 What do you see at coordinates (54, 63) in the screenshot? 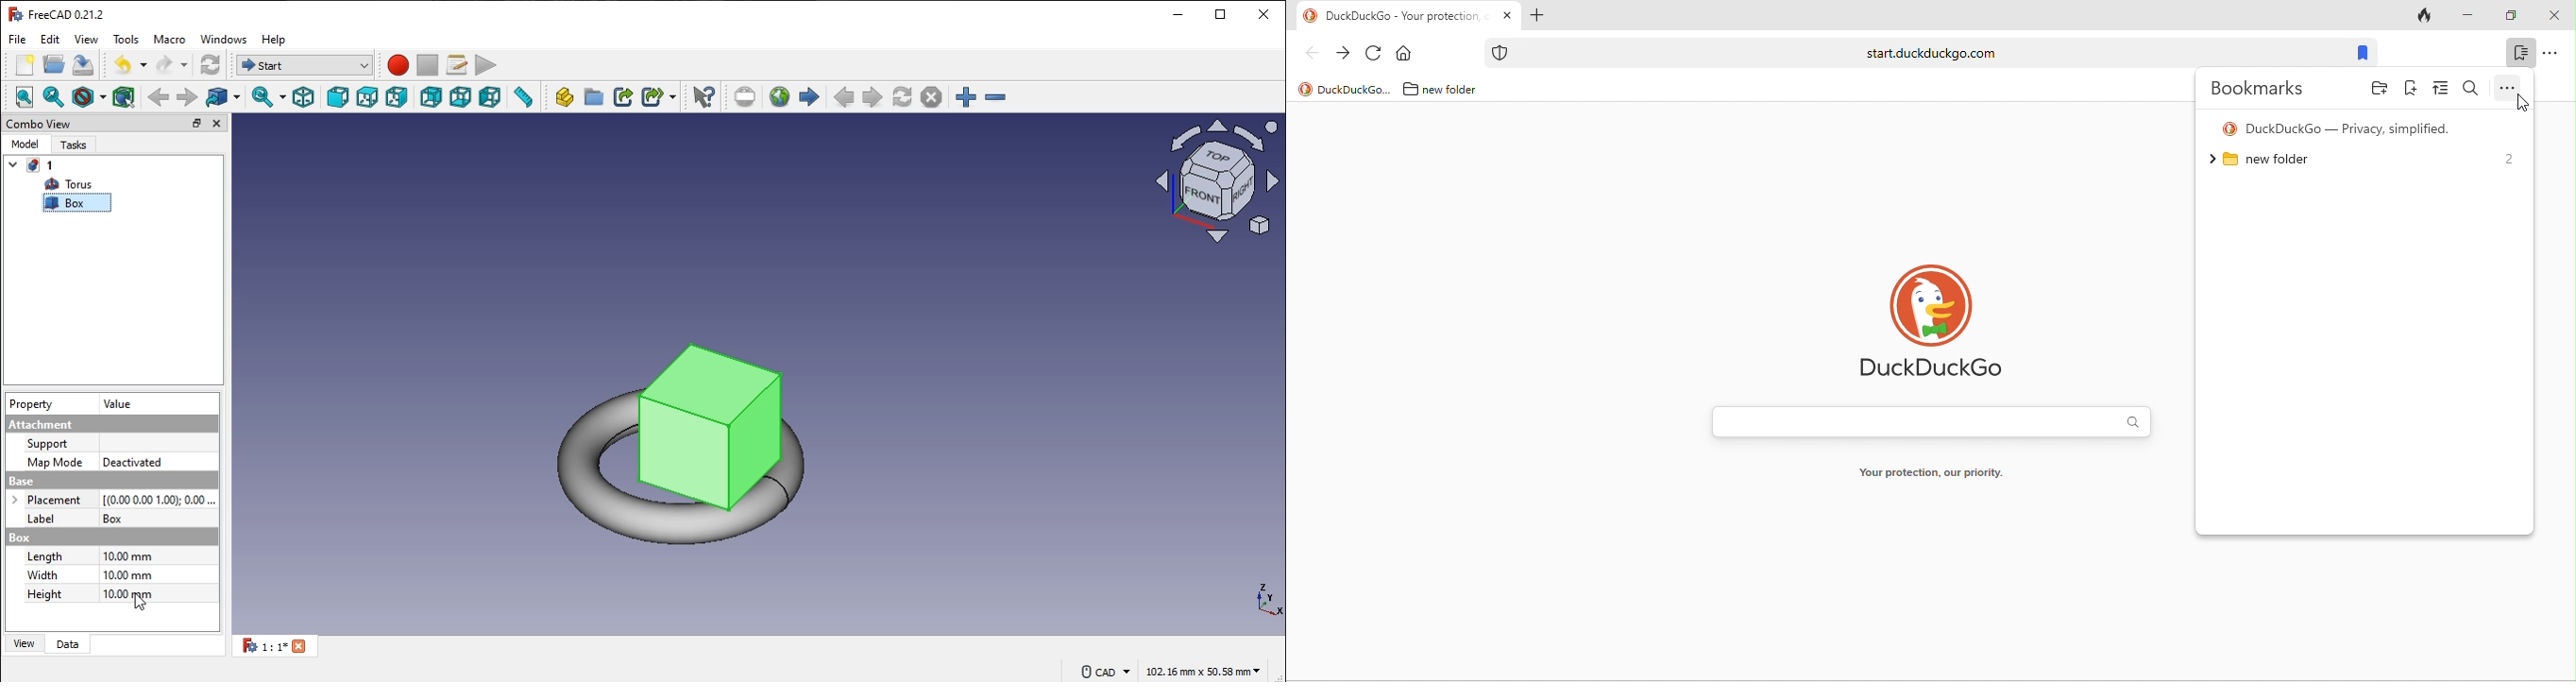
I see `open file` at bounding box center [54, 63].